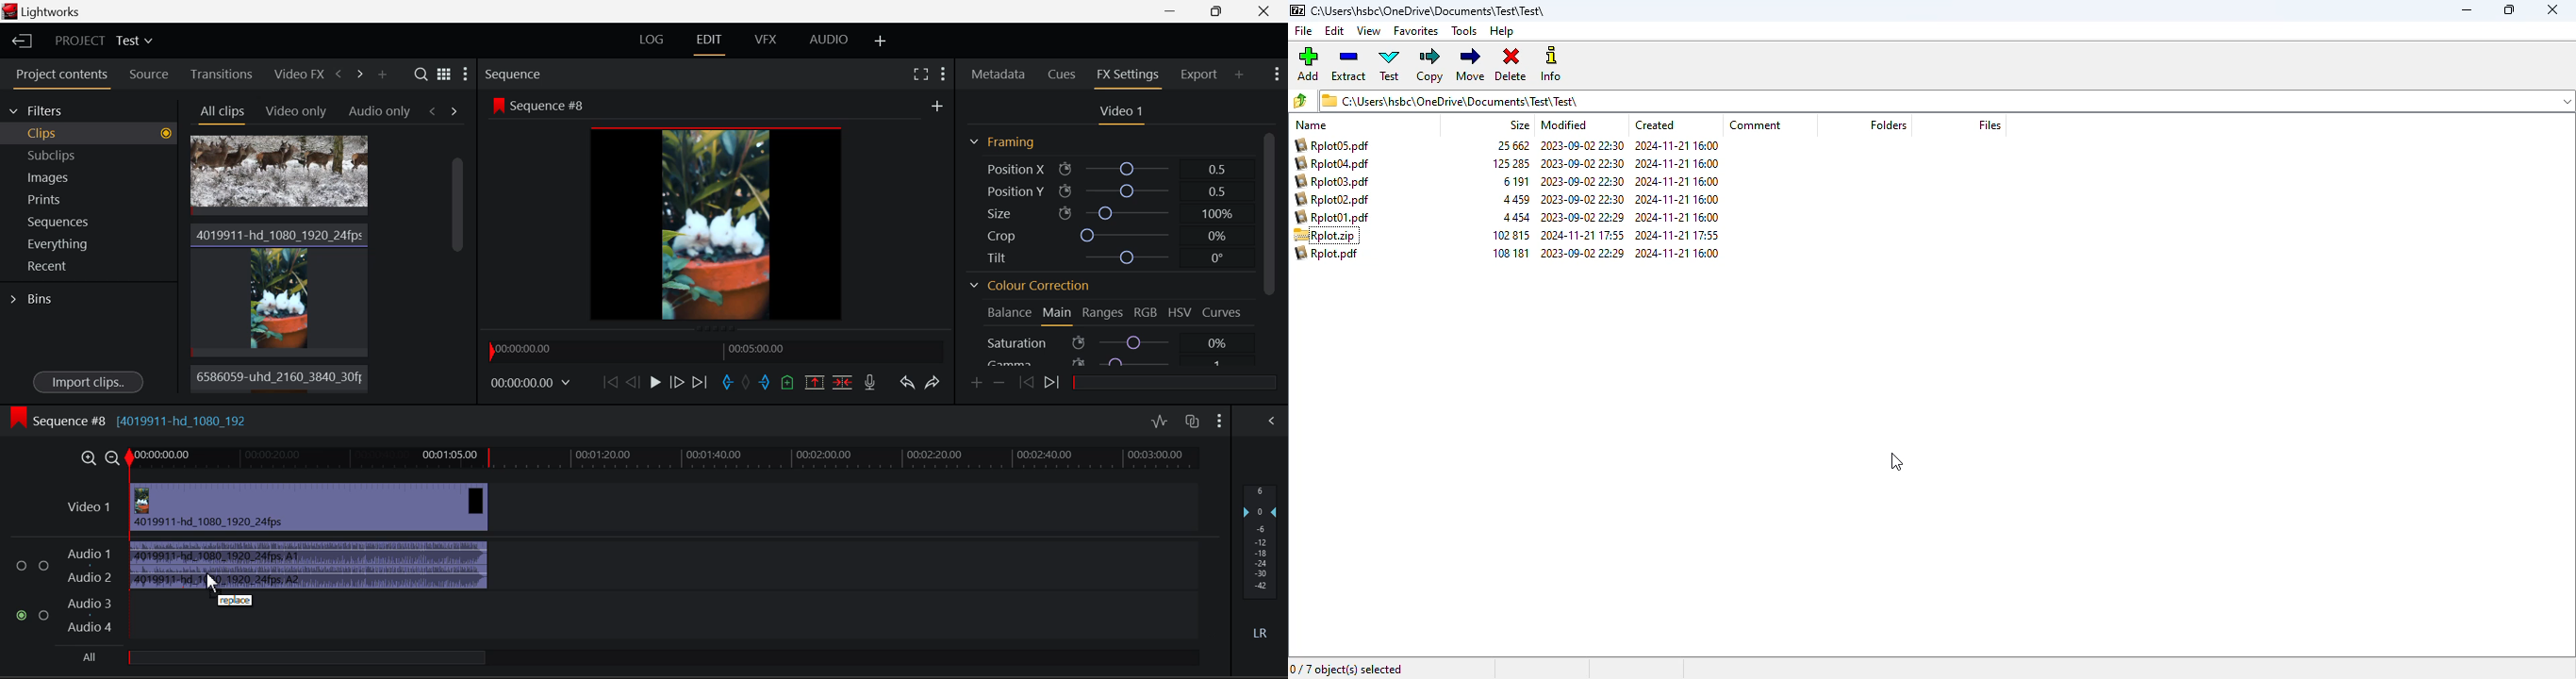 The width and height of the screenshot is (2576, 700). Describe the element at coordinates (678, 384) in the screenshot. I see `Go Forward` at that location.